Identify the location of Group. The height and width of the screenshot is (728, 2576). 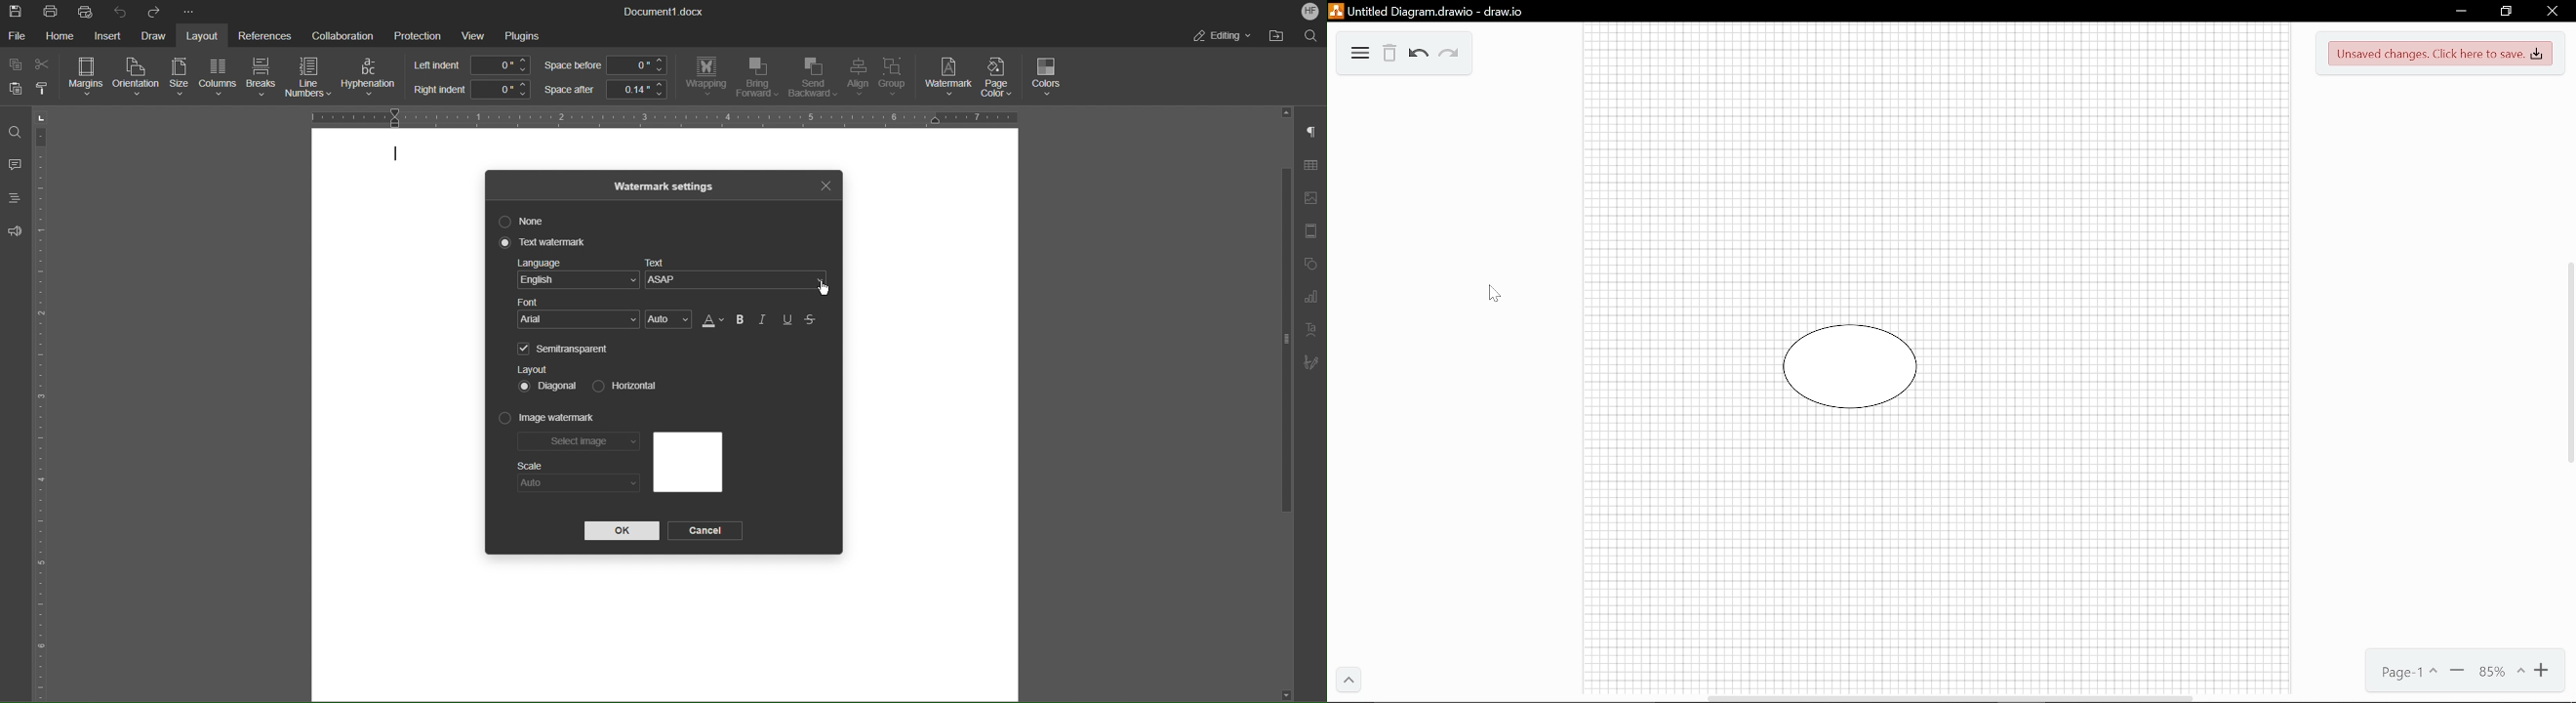
(897, 79).